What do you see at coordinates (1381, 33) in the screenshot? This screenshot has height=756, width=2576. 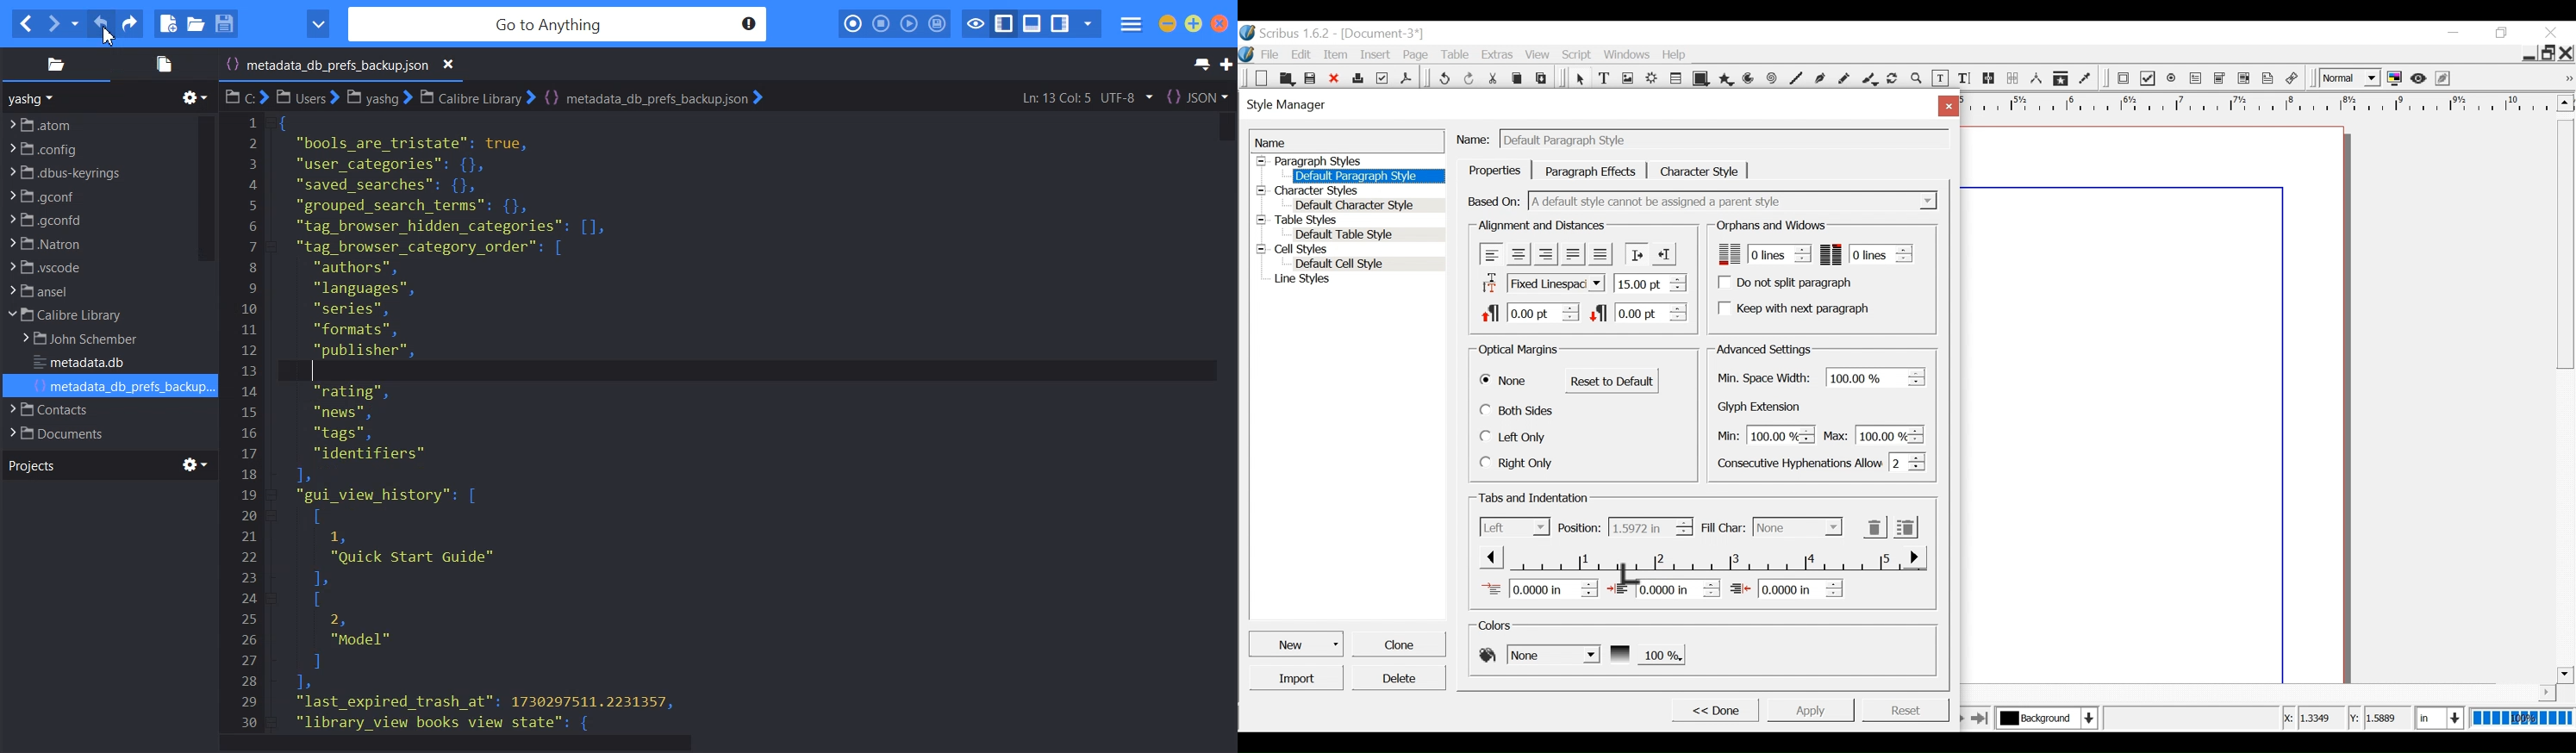 I see `Document` at bounding box center [1381, 33].